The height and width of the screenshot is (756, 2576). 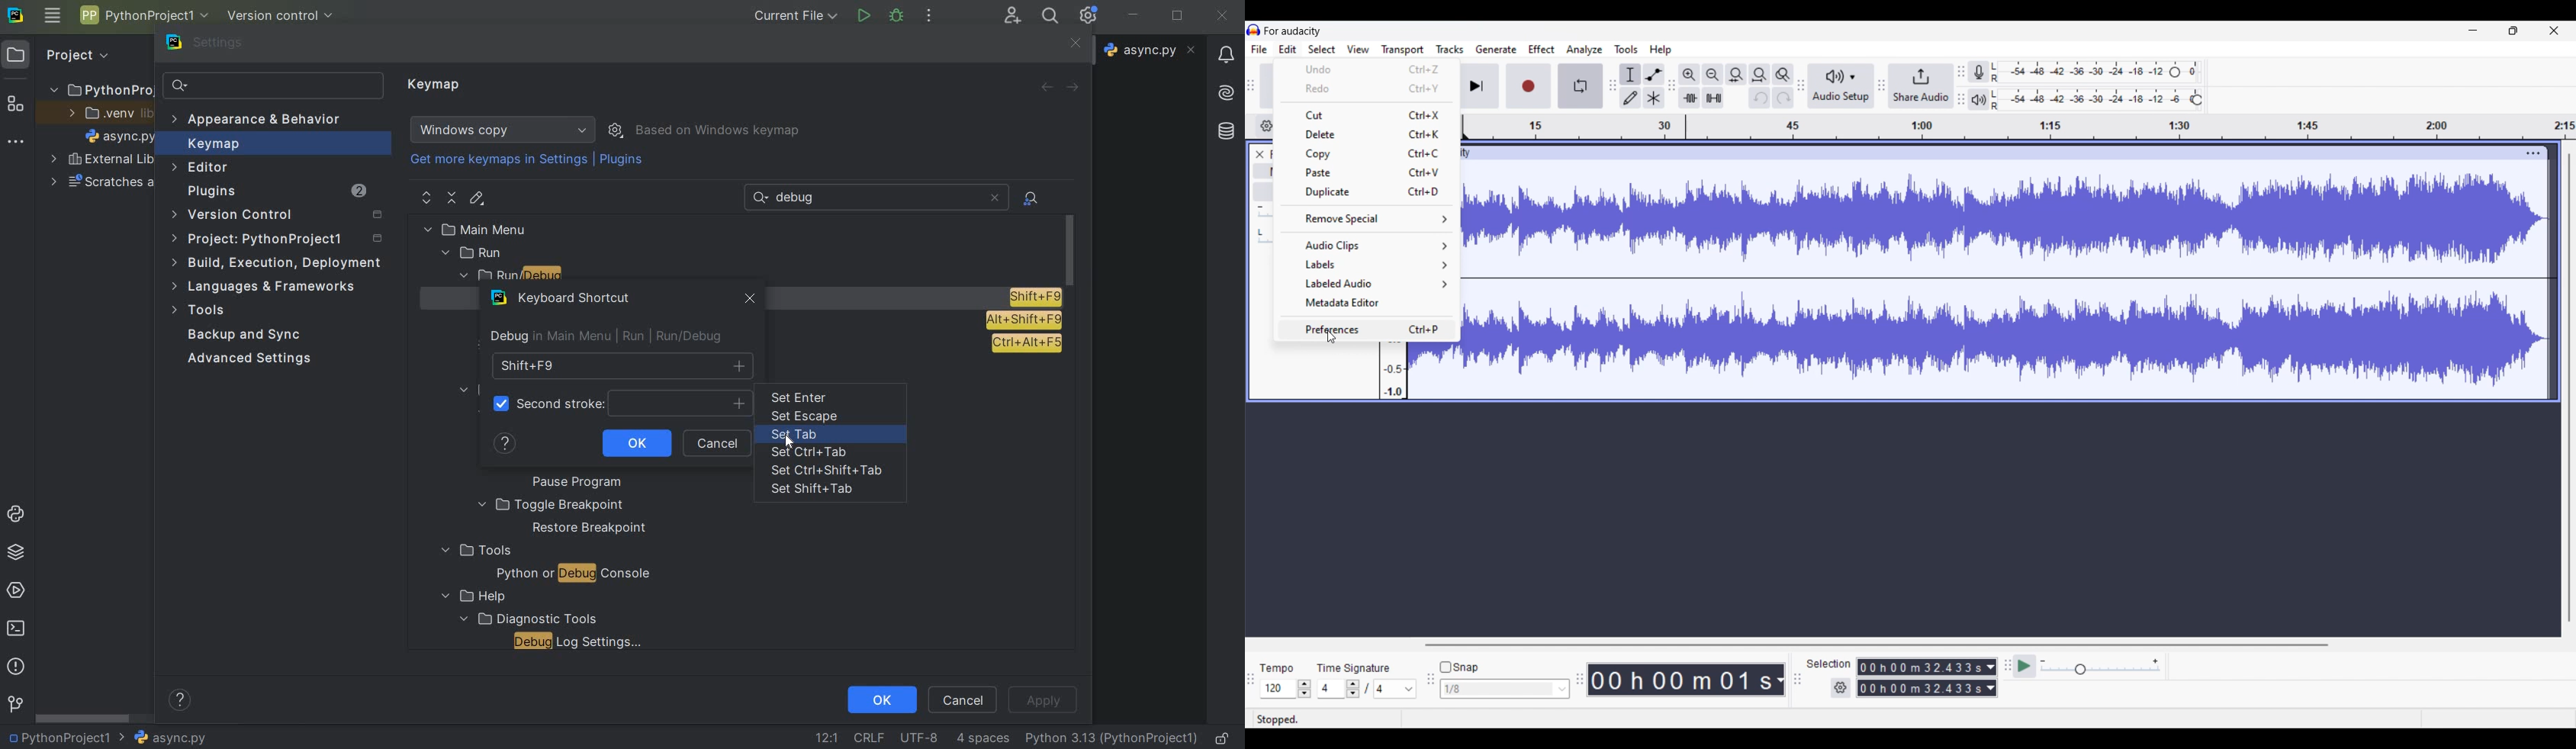 I want to click on close, so click(x=1073, y=44).